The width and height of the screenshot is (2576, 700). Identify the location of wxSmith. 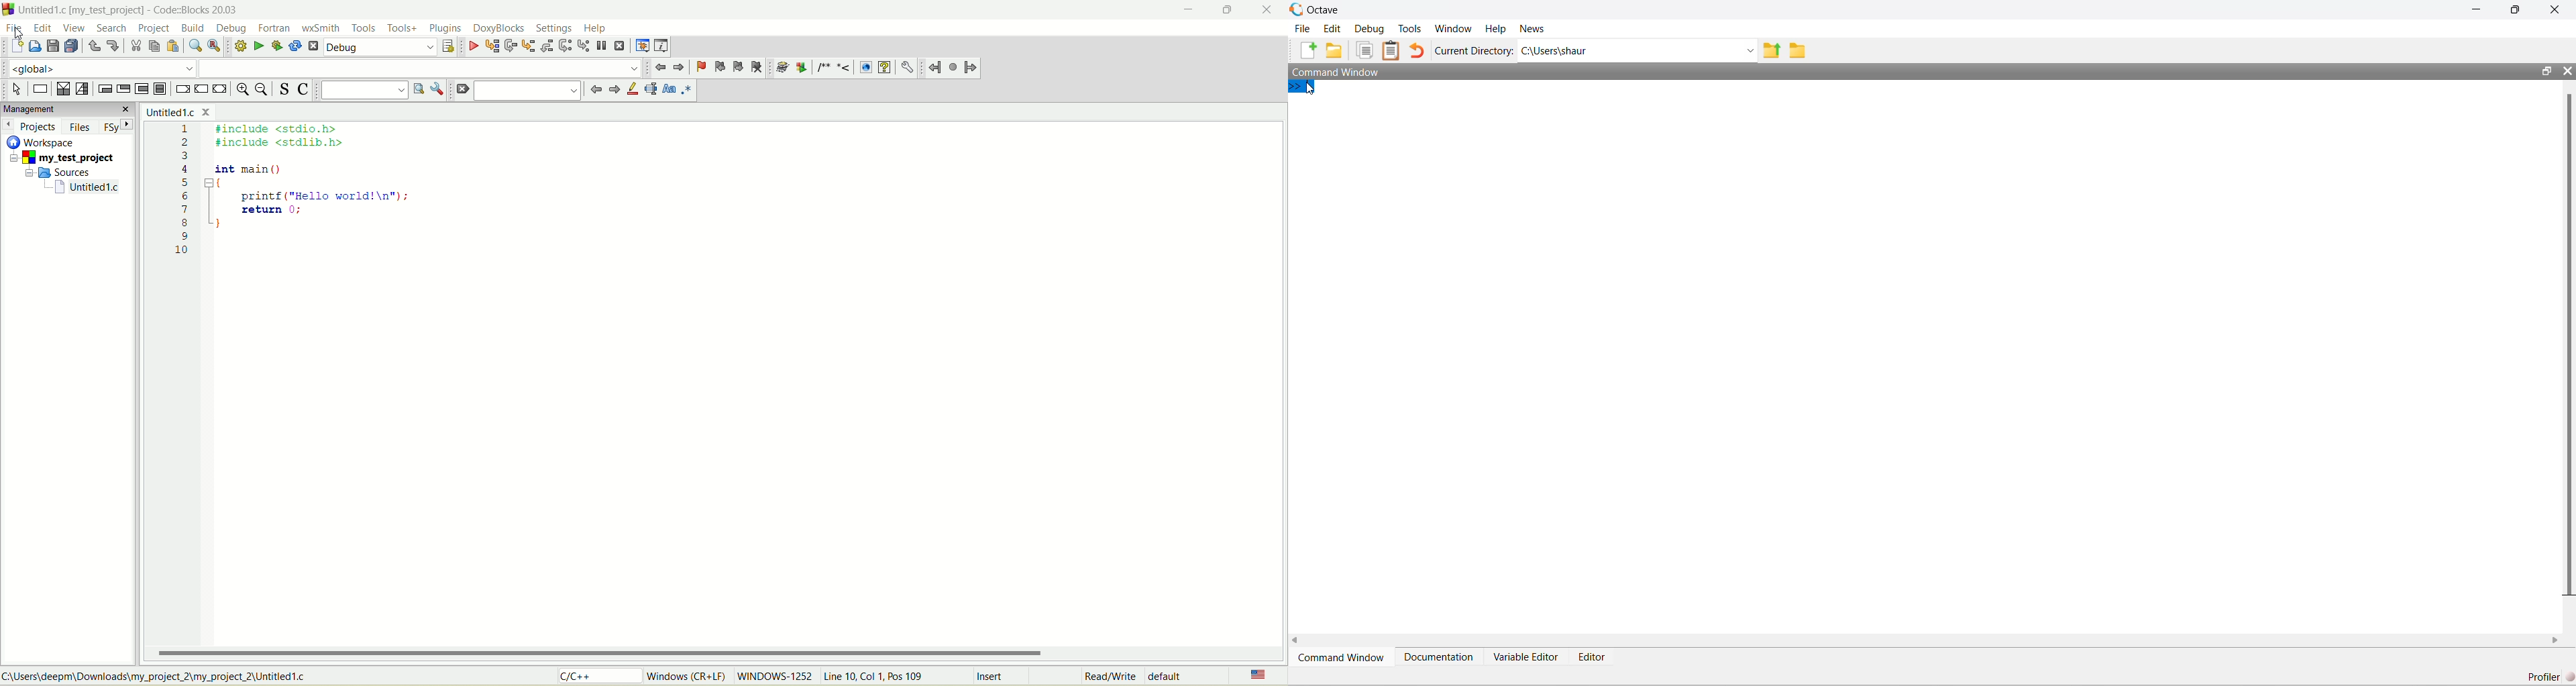
(323, 30).